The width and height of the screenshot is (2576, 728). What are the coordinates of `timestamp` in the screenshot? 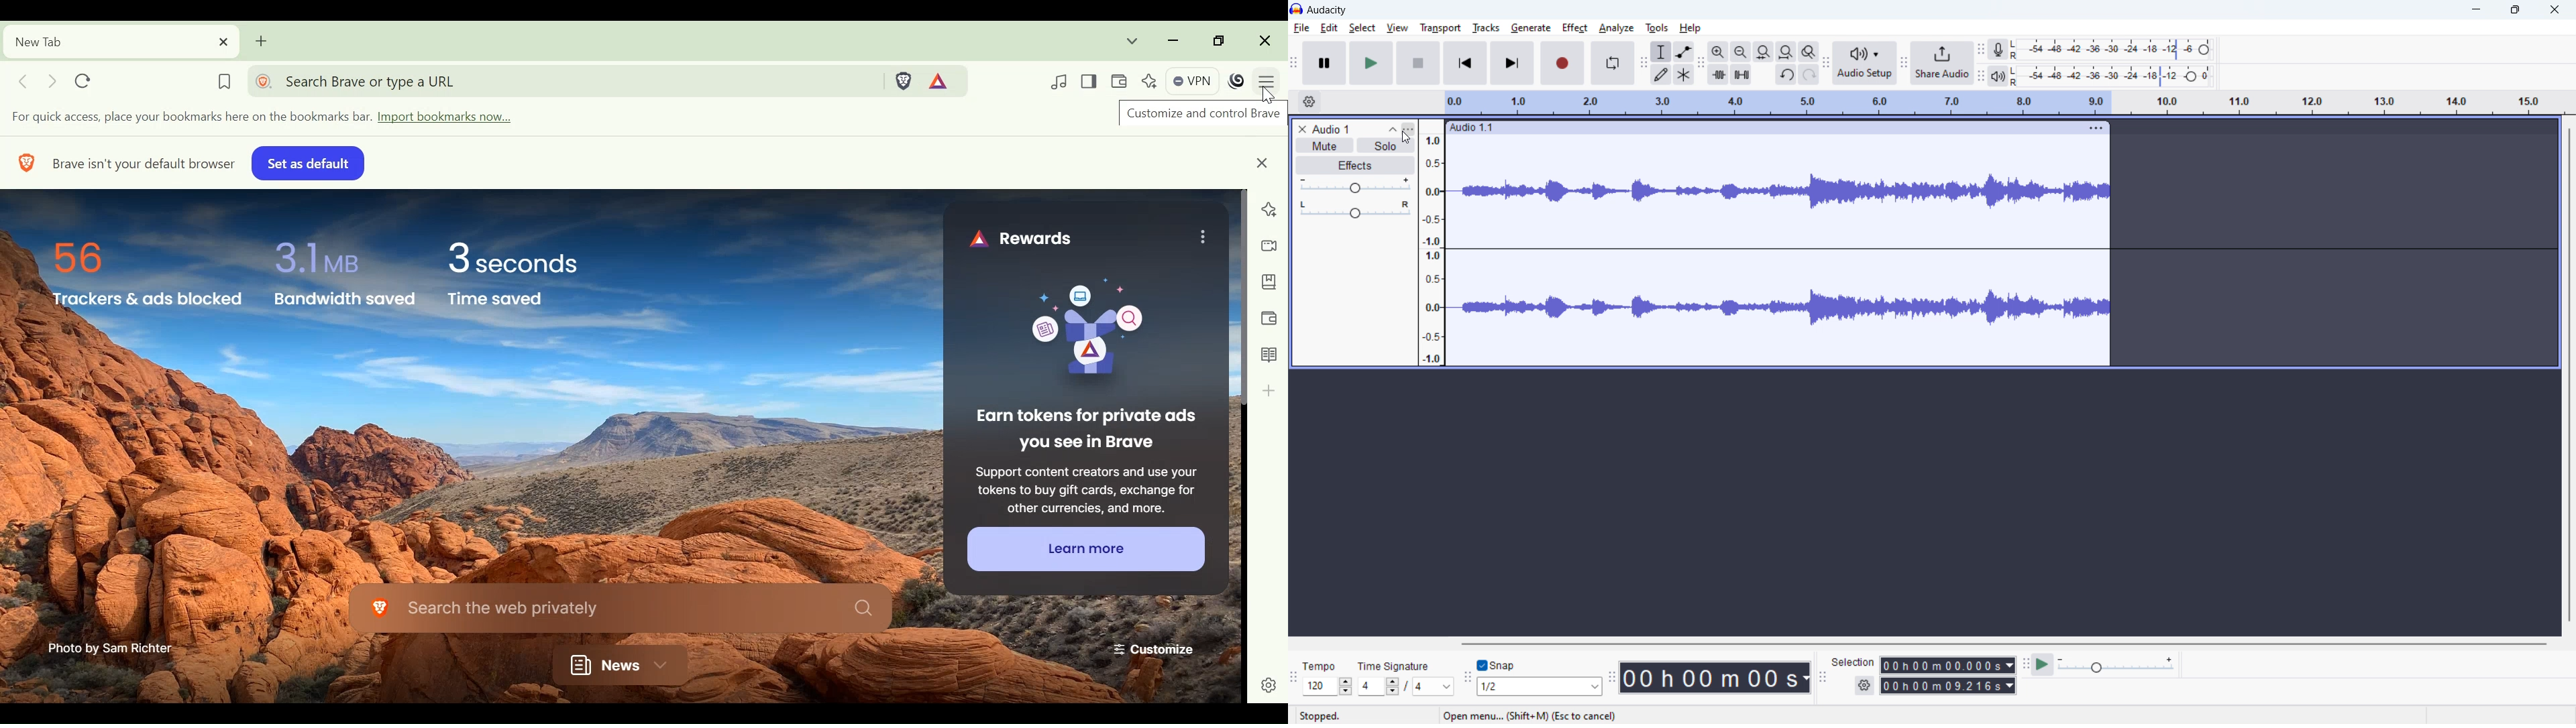 It's located at (1715, 677).